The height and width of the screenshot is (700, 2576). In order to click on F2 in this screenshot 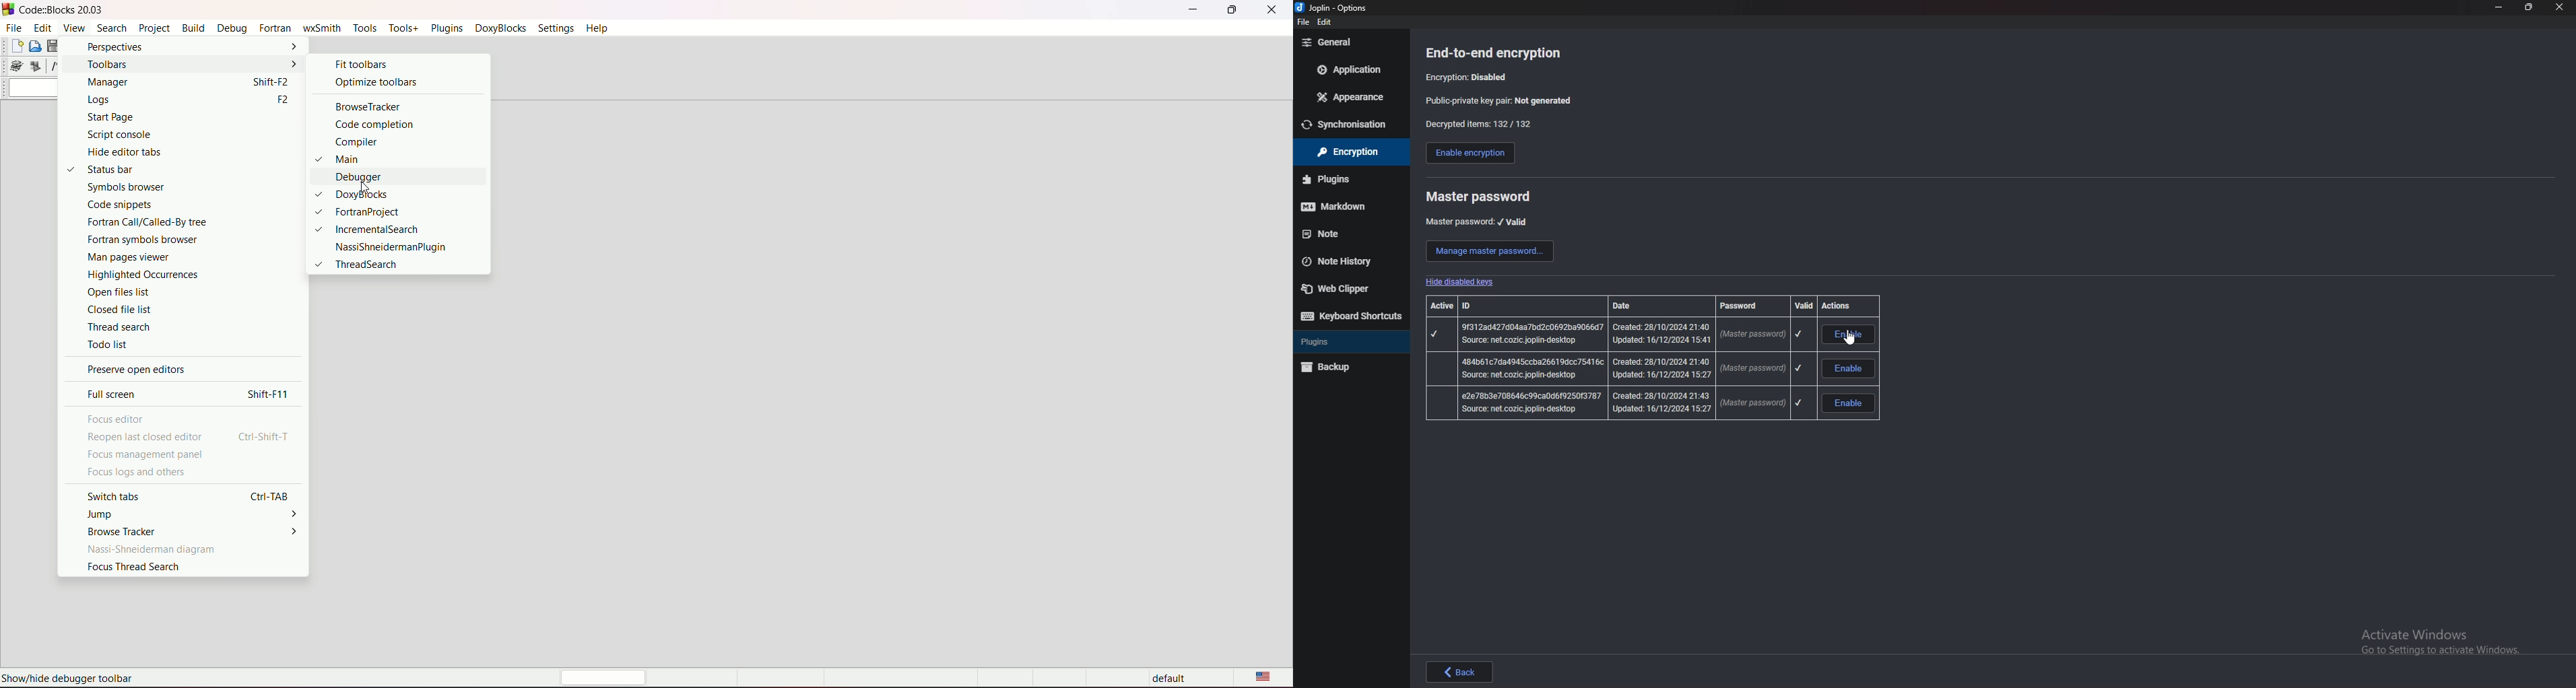, I will do `click(280, 101)`.